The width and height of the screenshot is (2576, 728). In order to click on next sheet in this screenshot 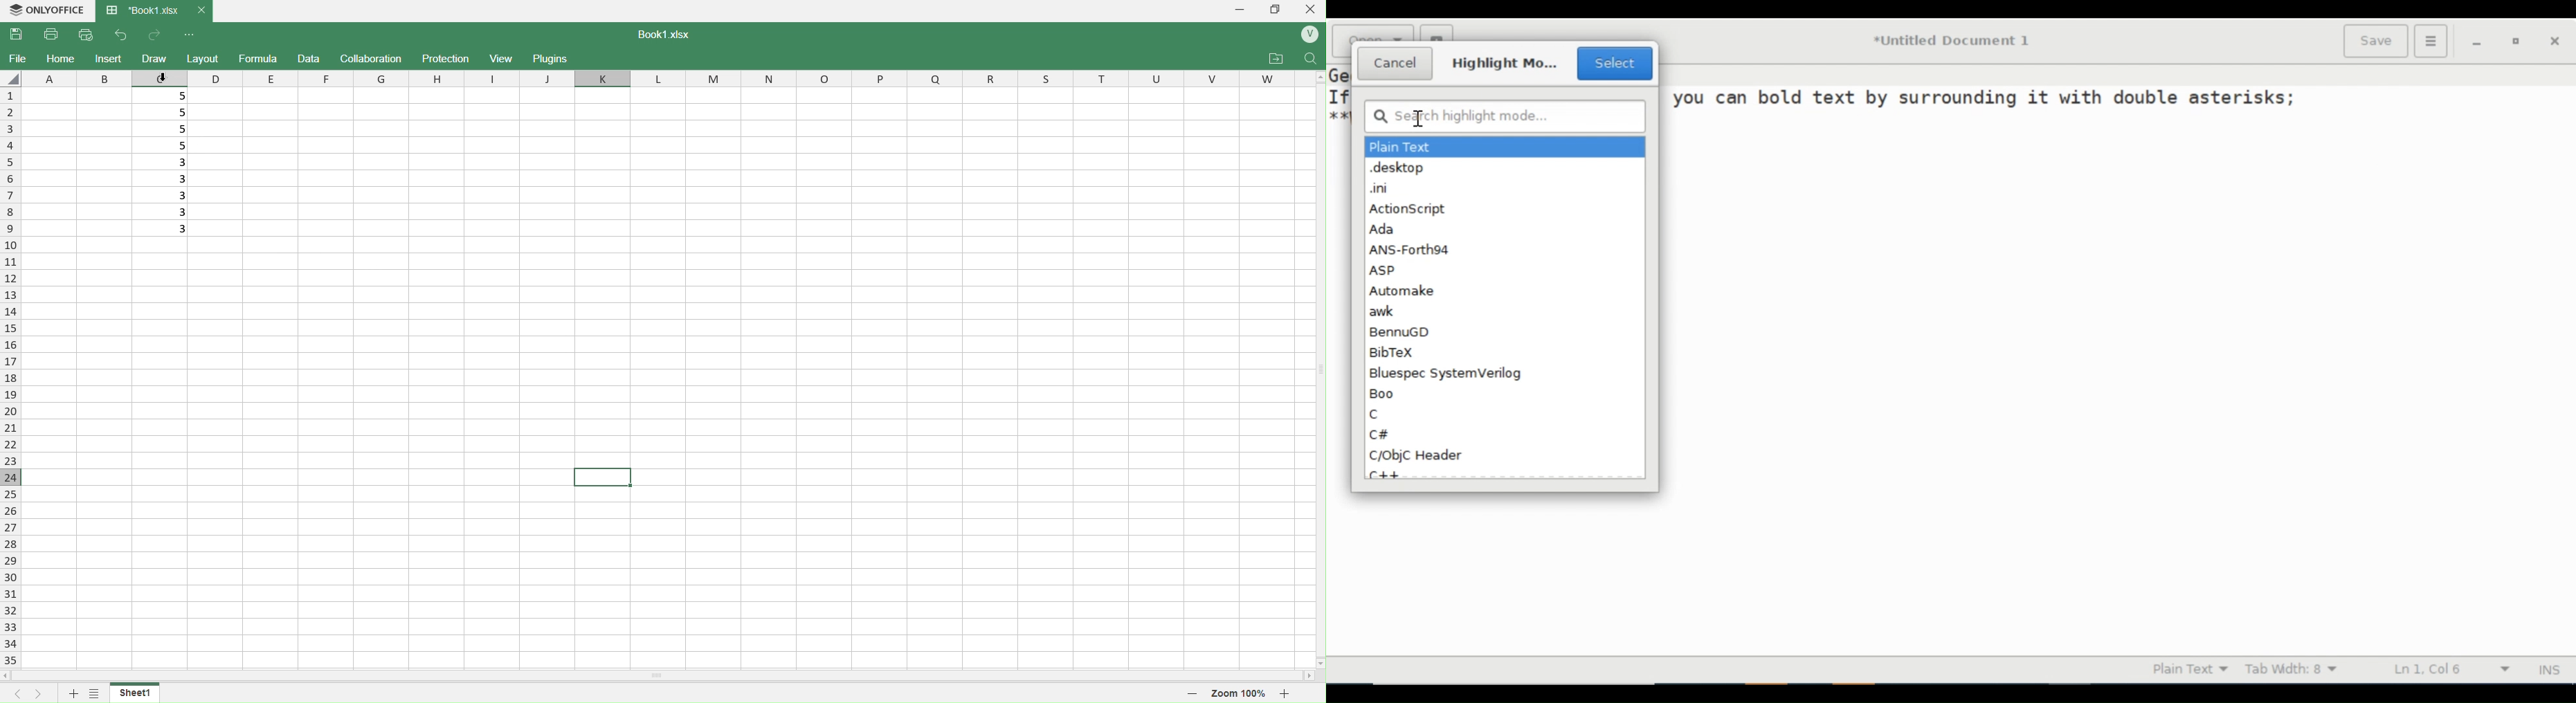, I will do `click(43, 694)`.